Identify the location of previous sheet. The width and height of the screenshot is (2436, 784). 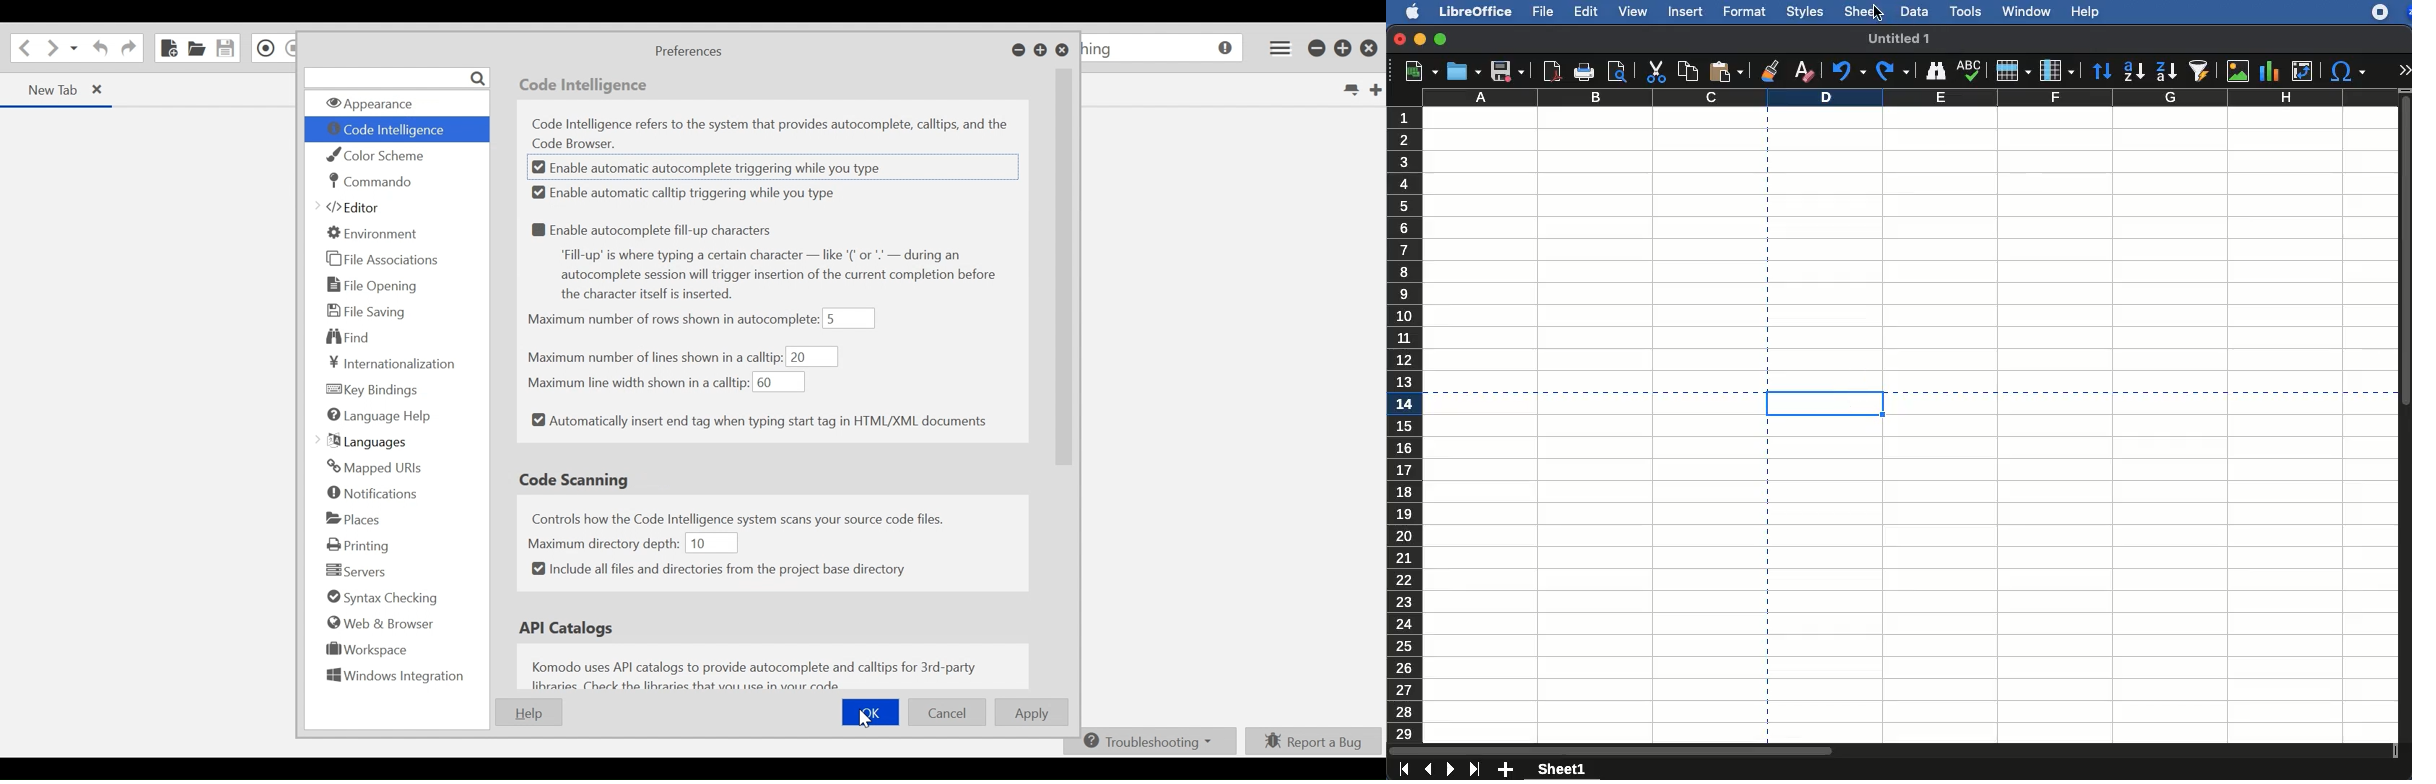
(1429, 770).